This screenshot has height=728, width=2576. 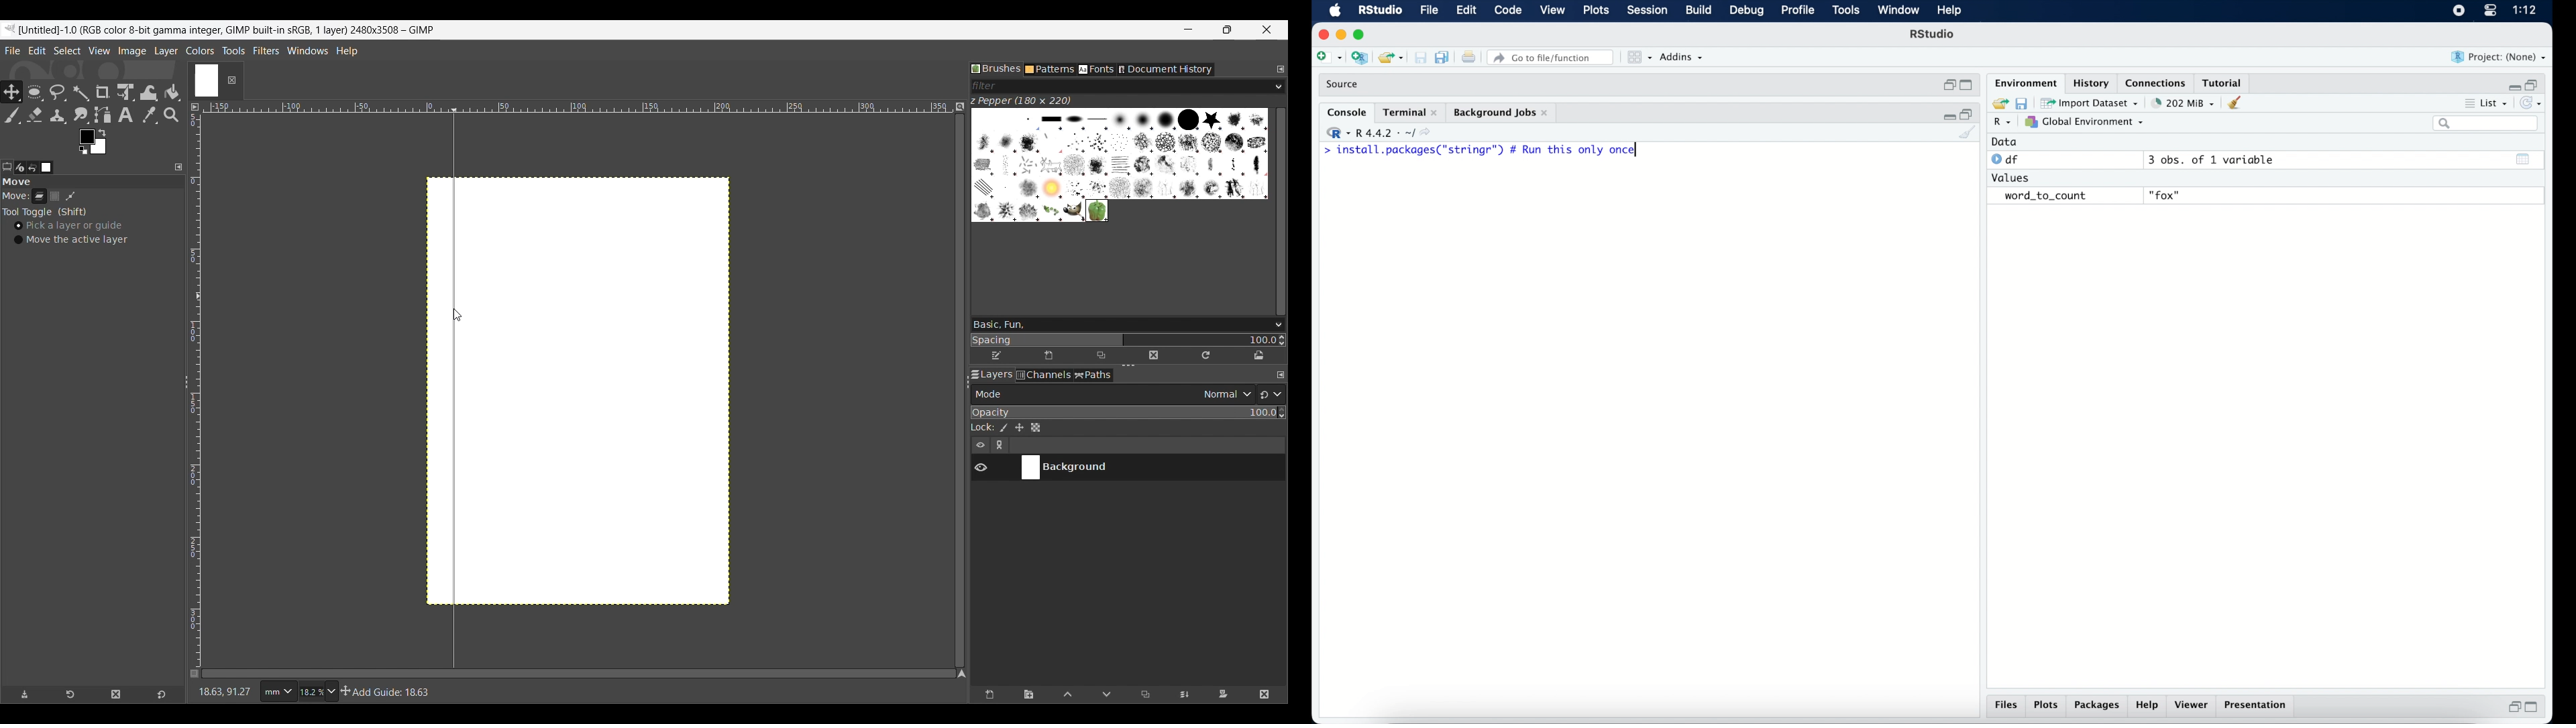 What do you see at coordinates (1281, 211) in the screenshot?
I see `Vertical slide bar` at bounding box center [1281, 211].